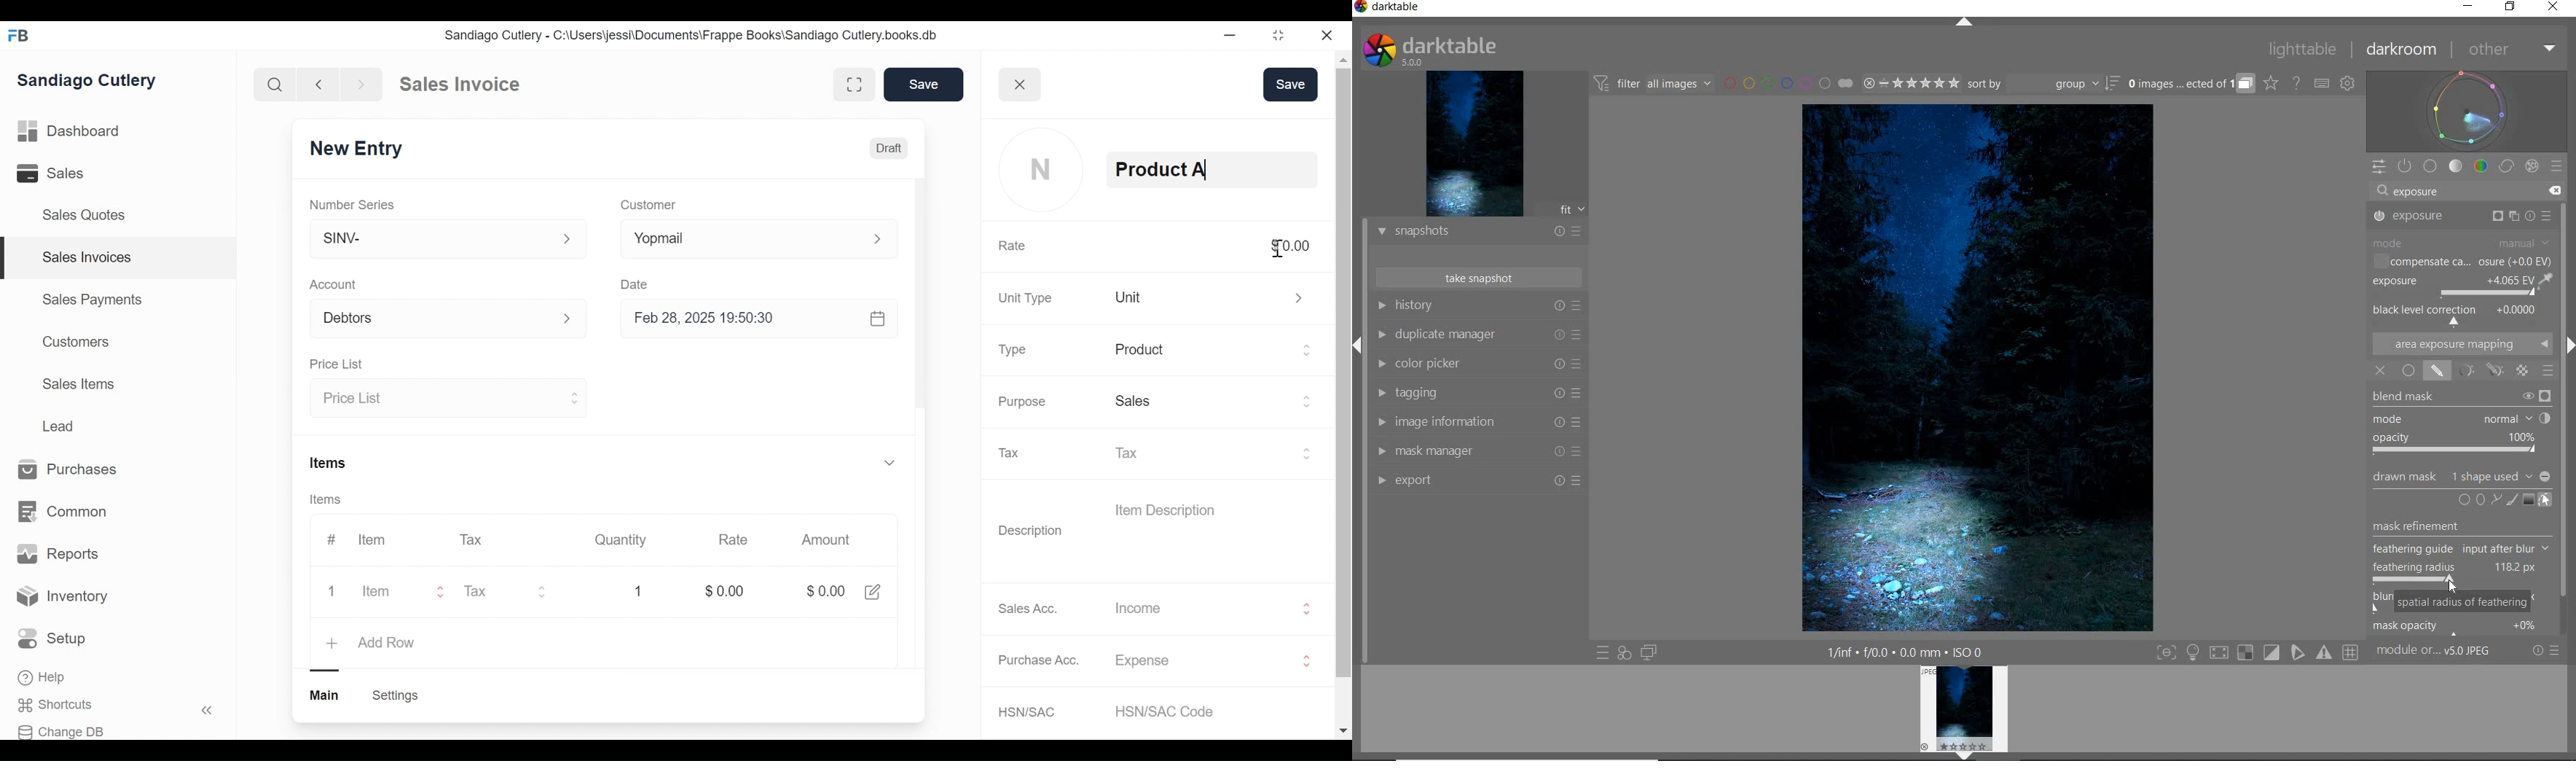  I want to click on Purchase Acc., so click(1039, 660).